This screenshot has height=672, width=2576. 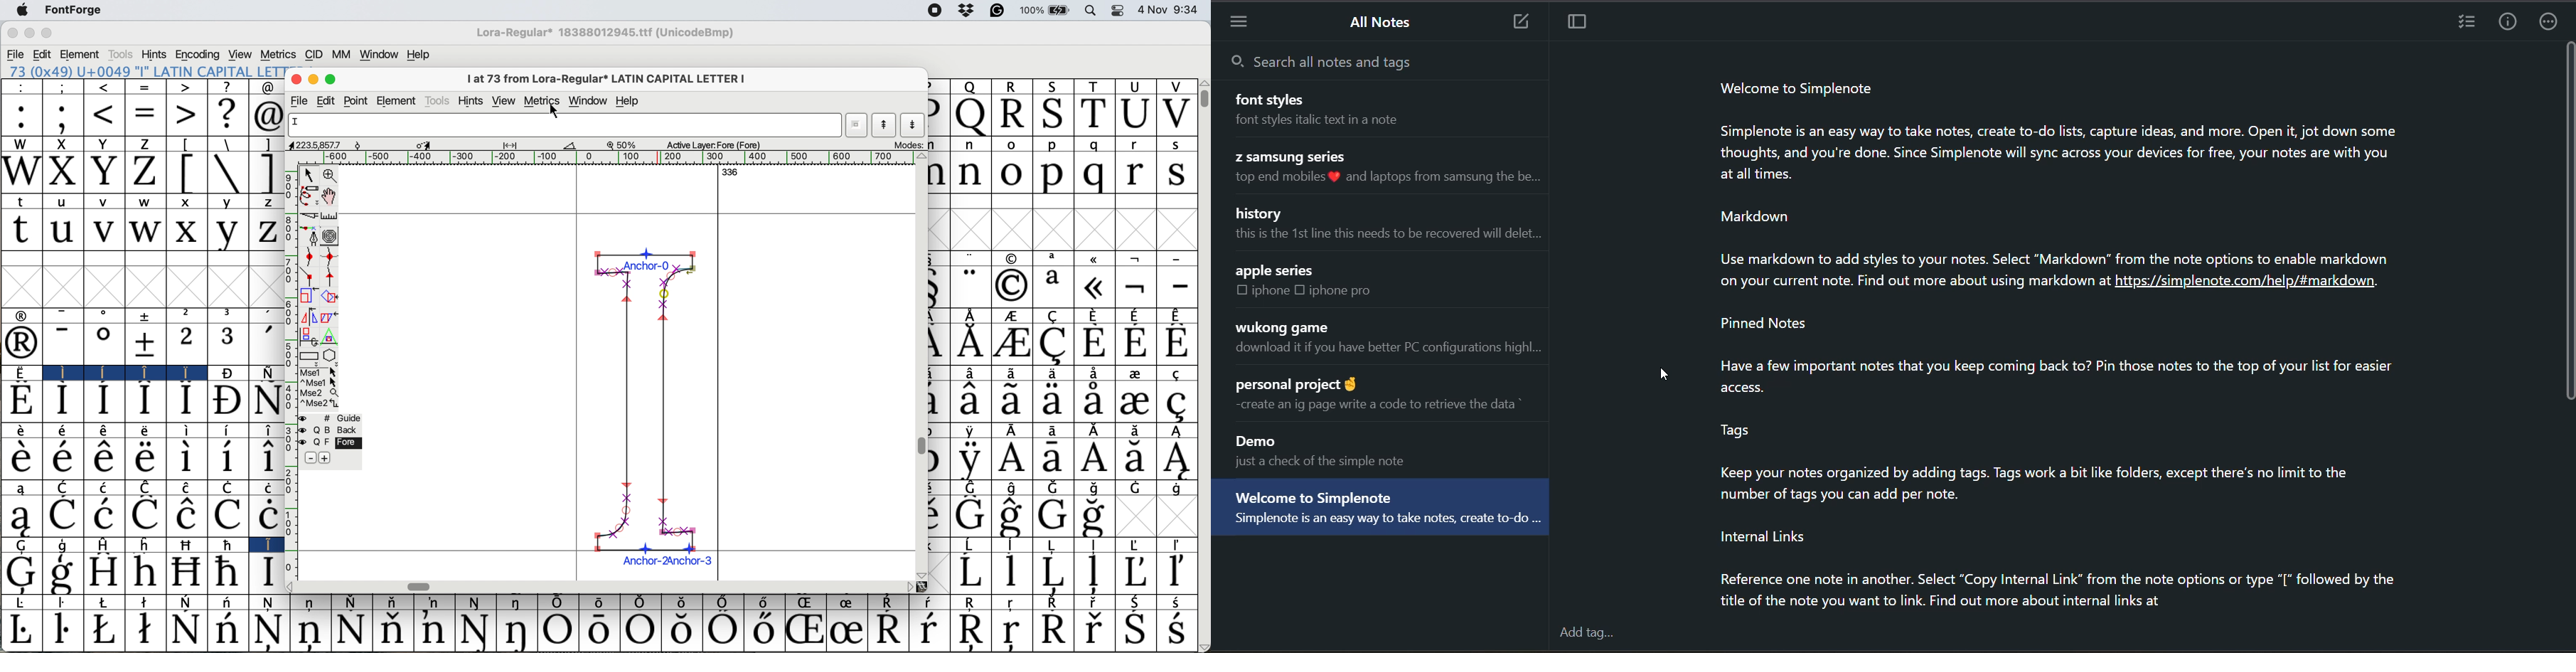 I want to click on apple series, so click(x=1286, y=268).